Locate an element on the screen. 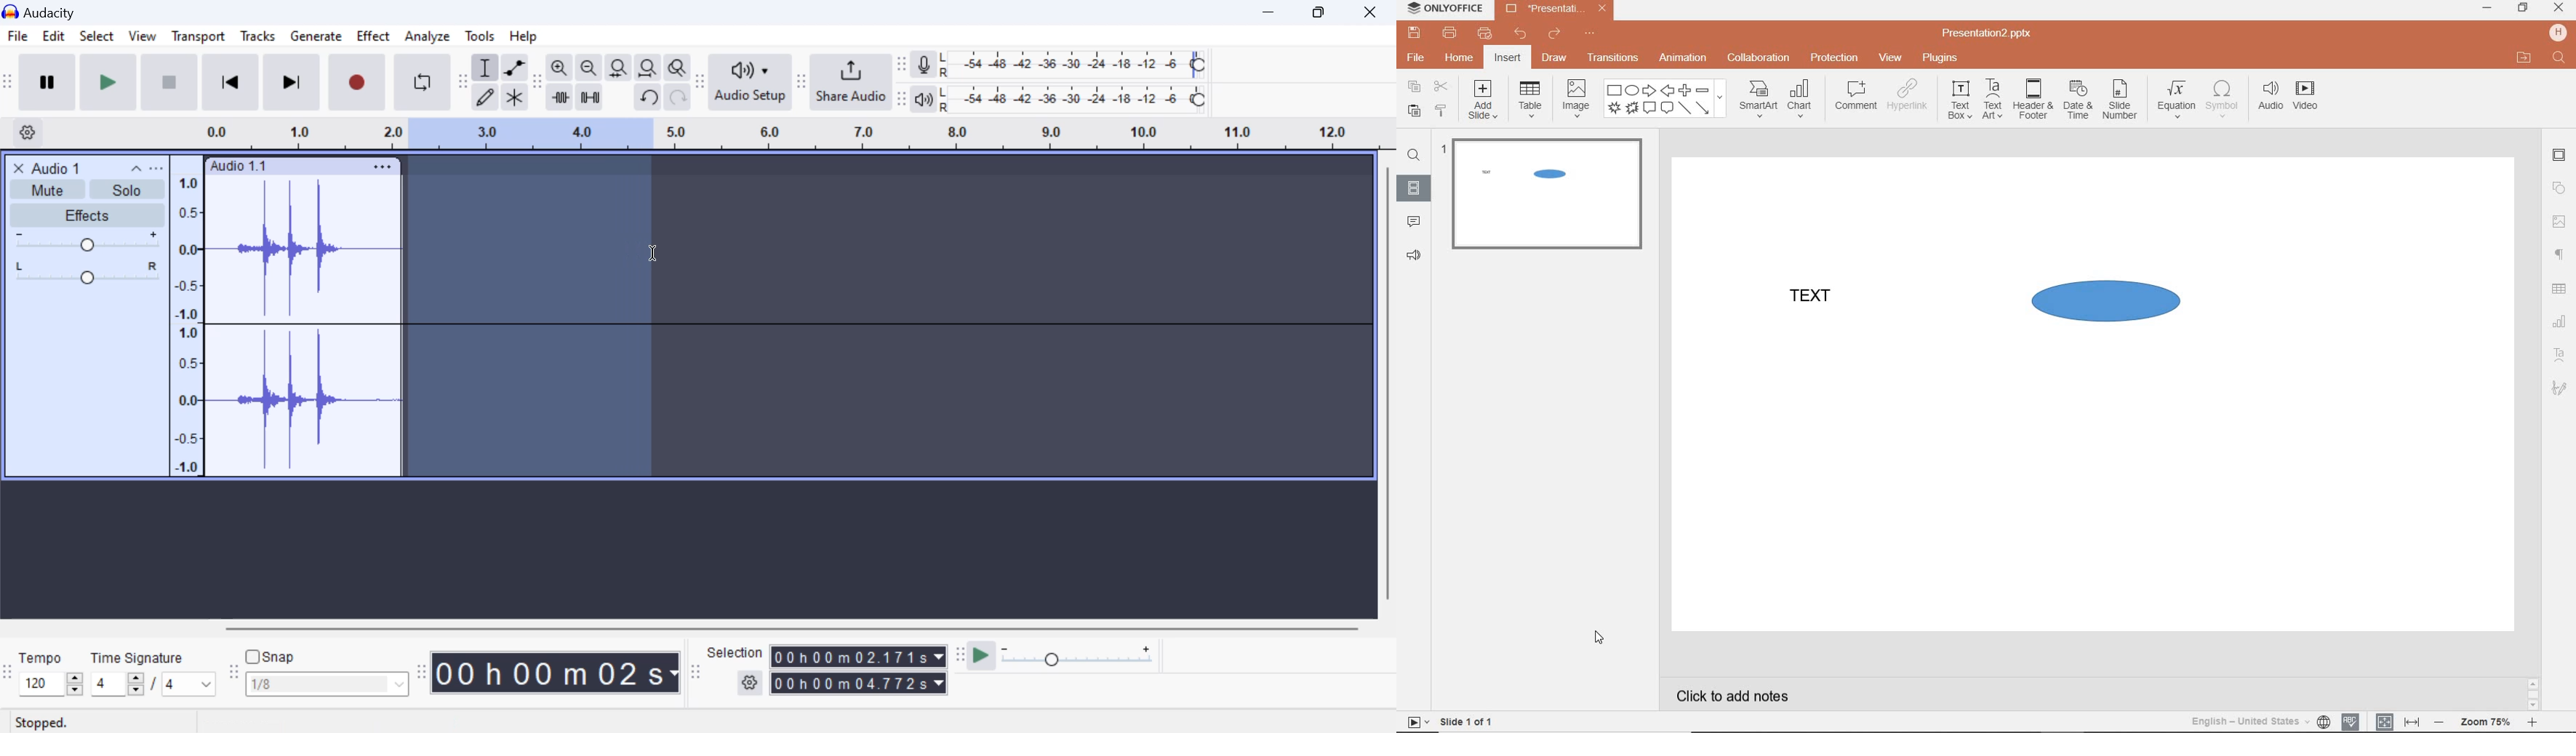  zoom in is located at coordinates (559, 68).